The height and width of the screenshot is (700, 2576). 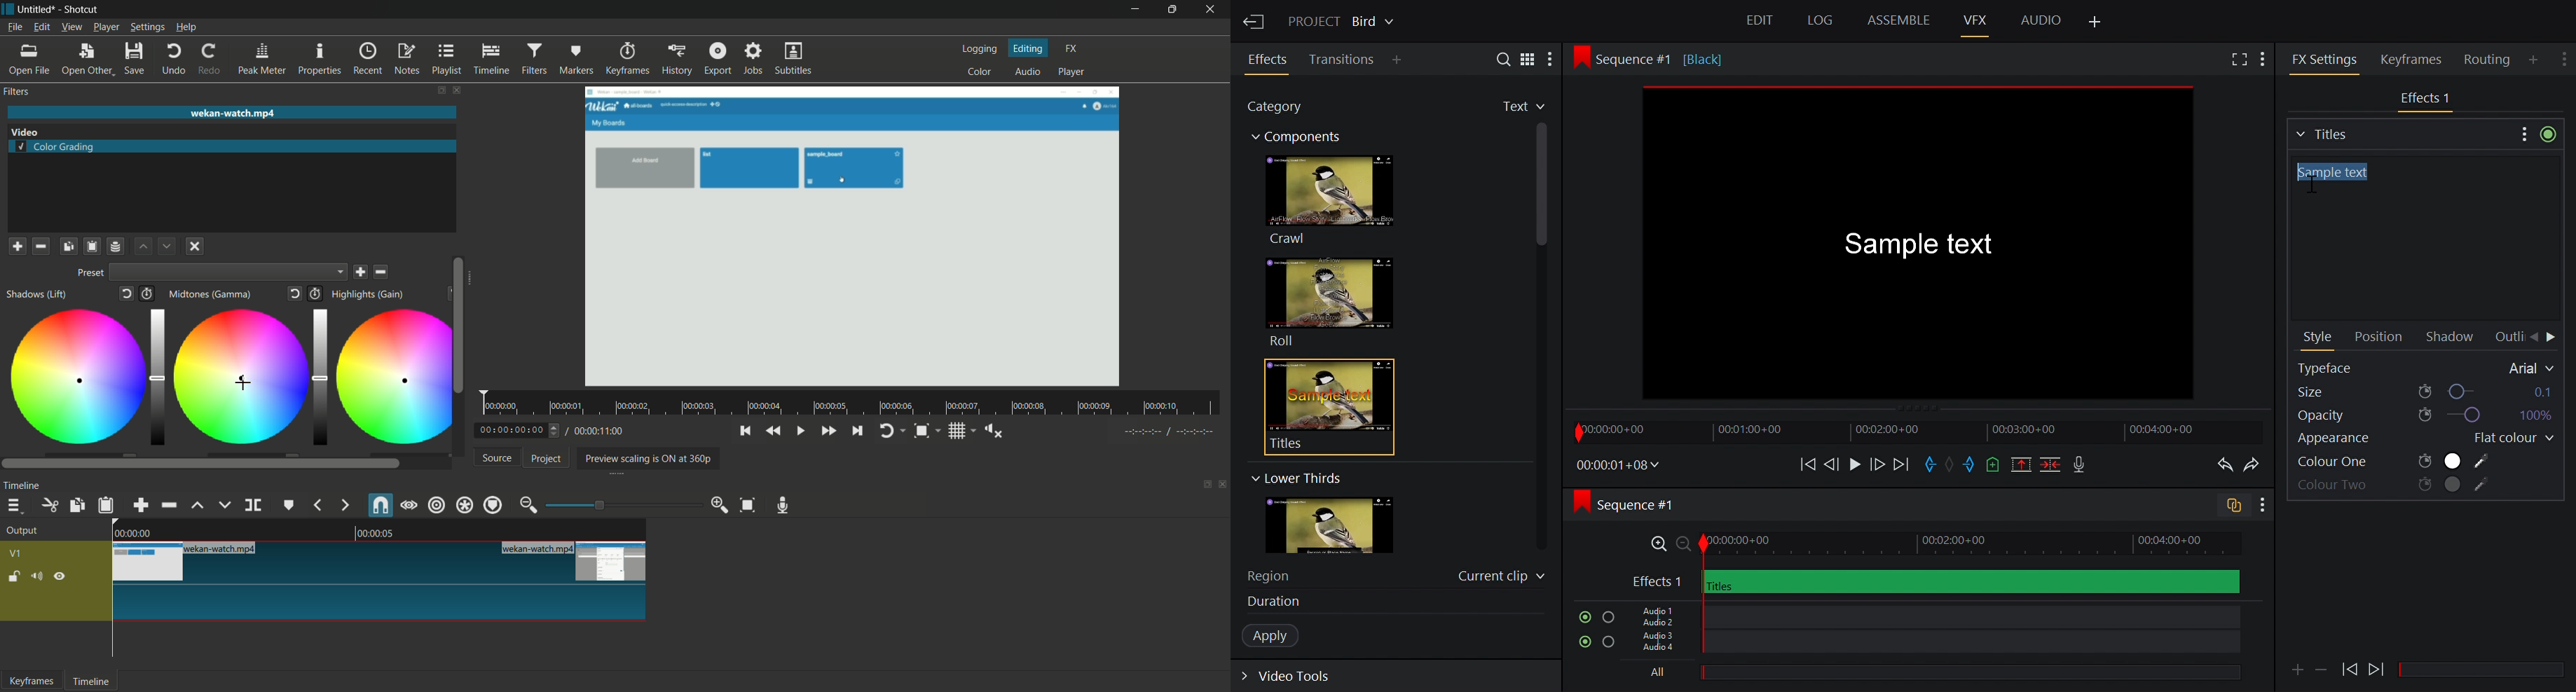 What do you see at coordinates (68, 247) in the screenshot?
I see `copy checked filters` at bounding box center [68, 247].